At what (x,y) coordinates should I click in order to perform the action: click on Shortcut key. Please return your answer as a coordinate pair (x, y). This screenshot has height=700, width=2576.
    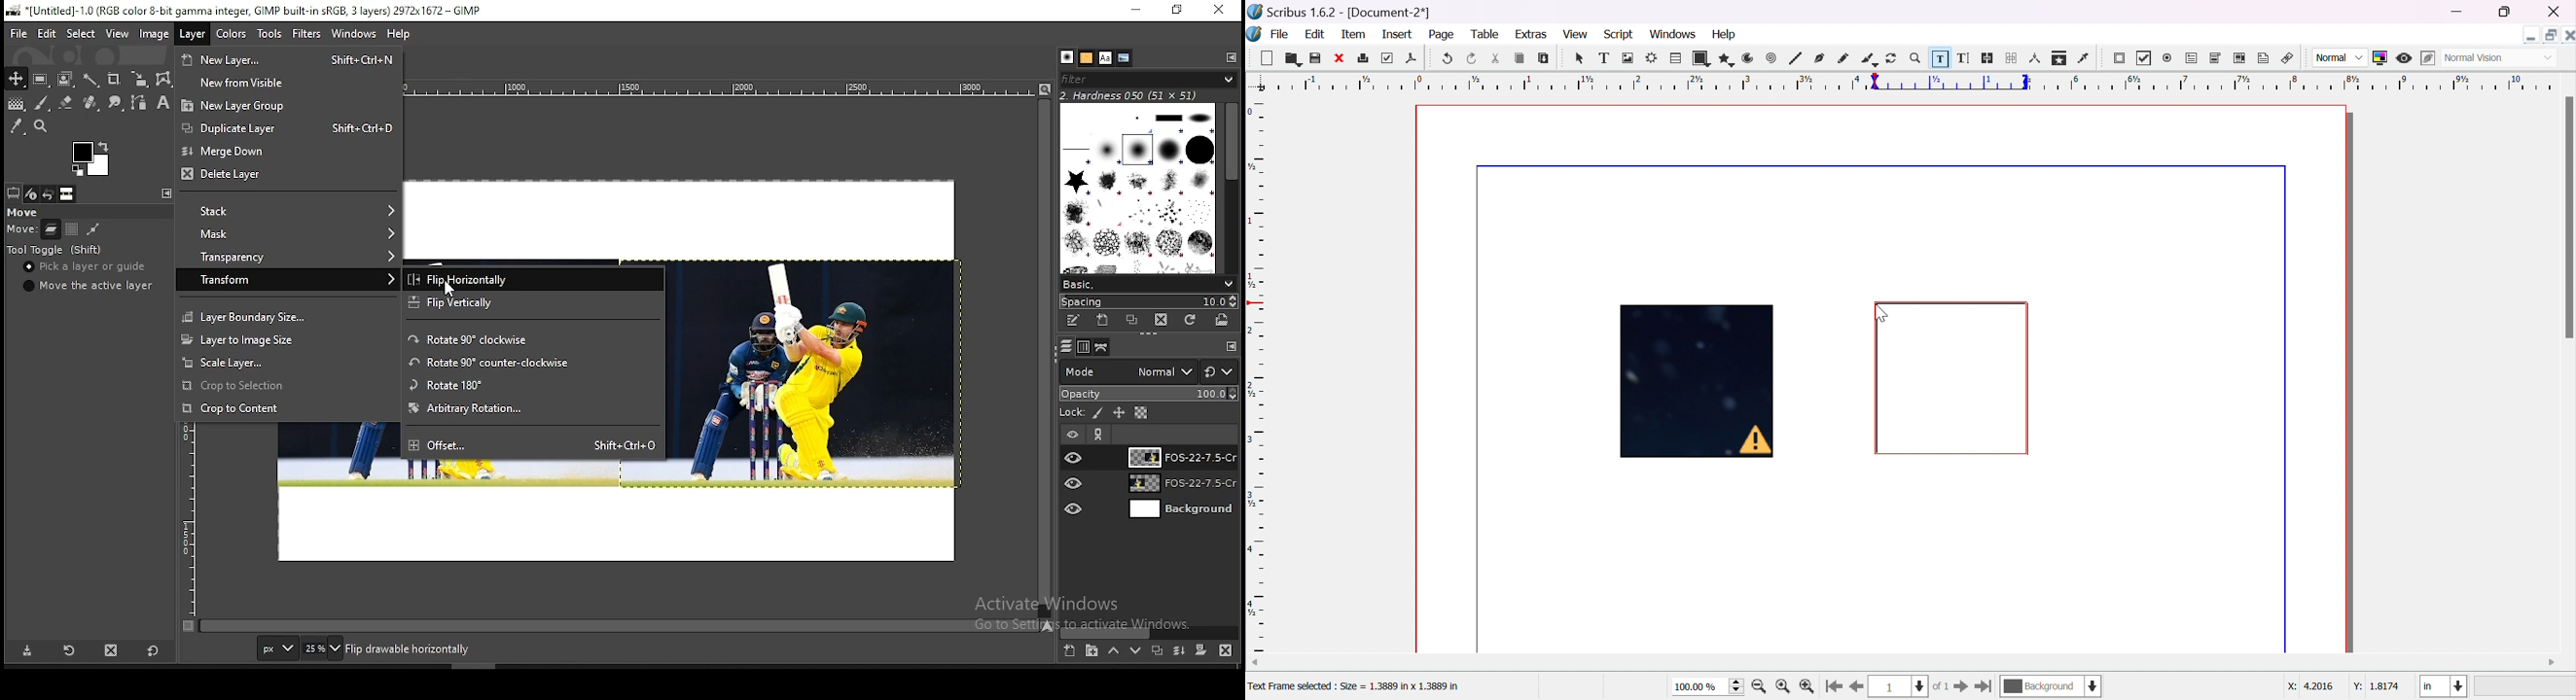
    Looking at the image, I should click on (624, 443).